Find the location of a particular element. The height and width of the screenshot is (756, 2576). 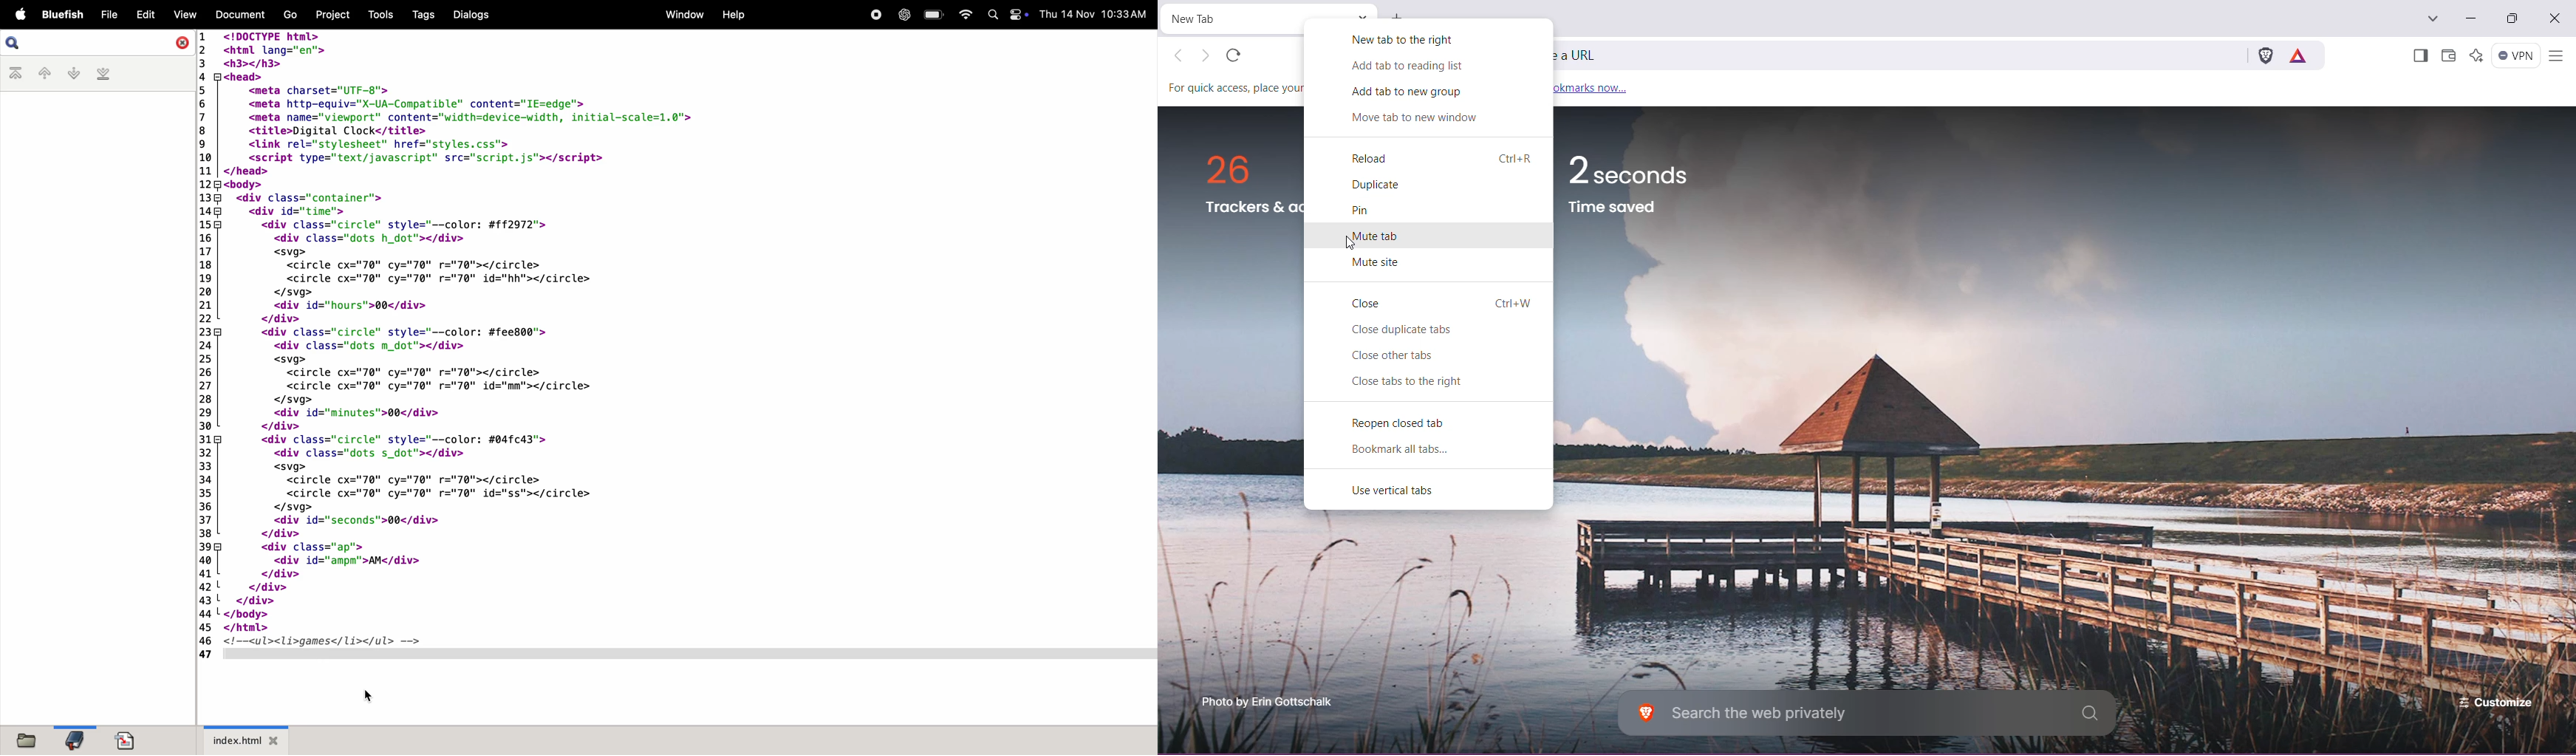

Customize is located at coordinates (2494, 701).